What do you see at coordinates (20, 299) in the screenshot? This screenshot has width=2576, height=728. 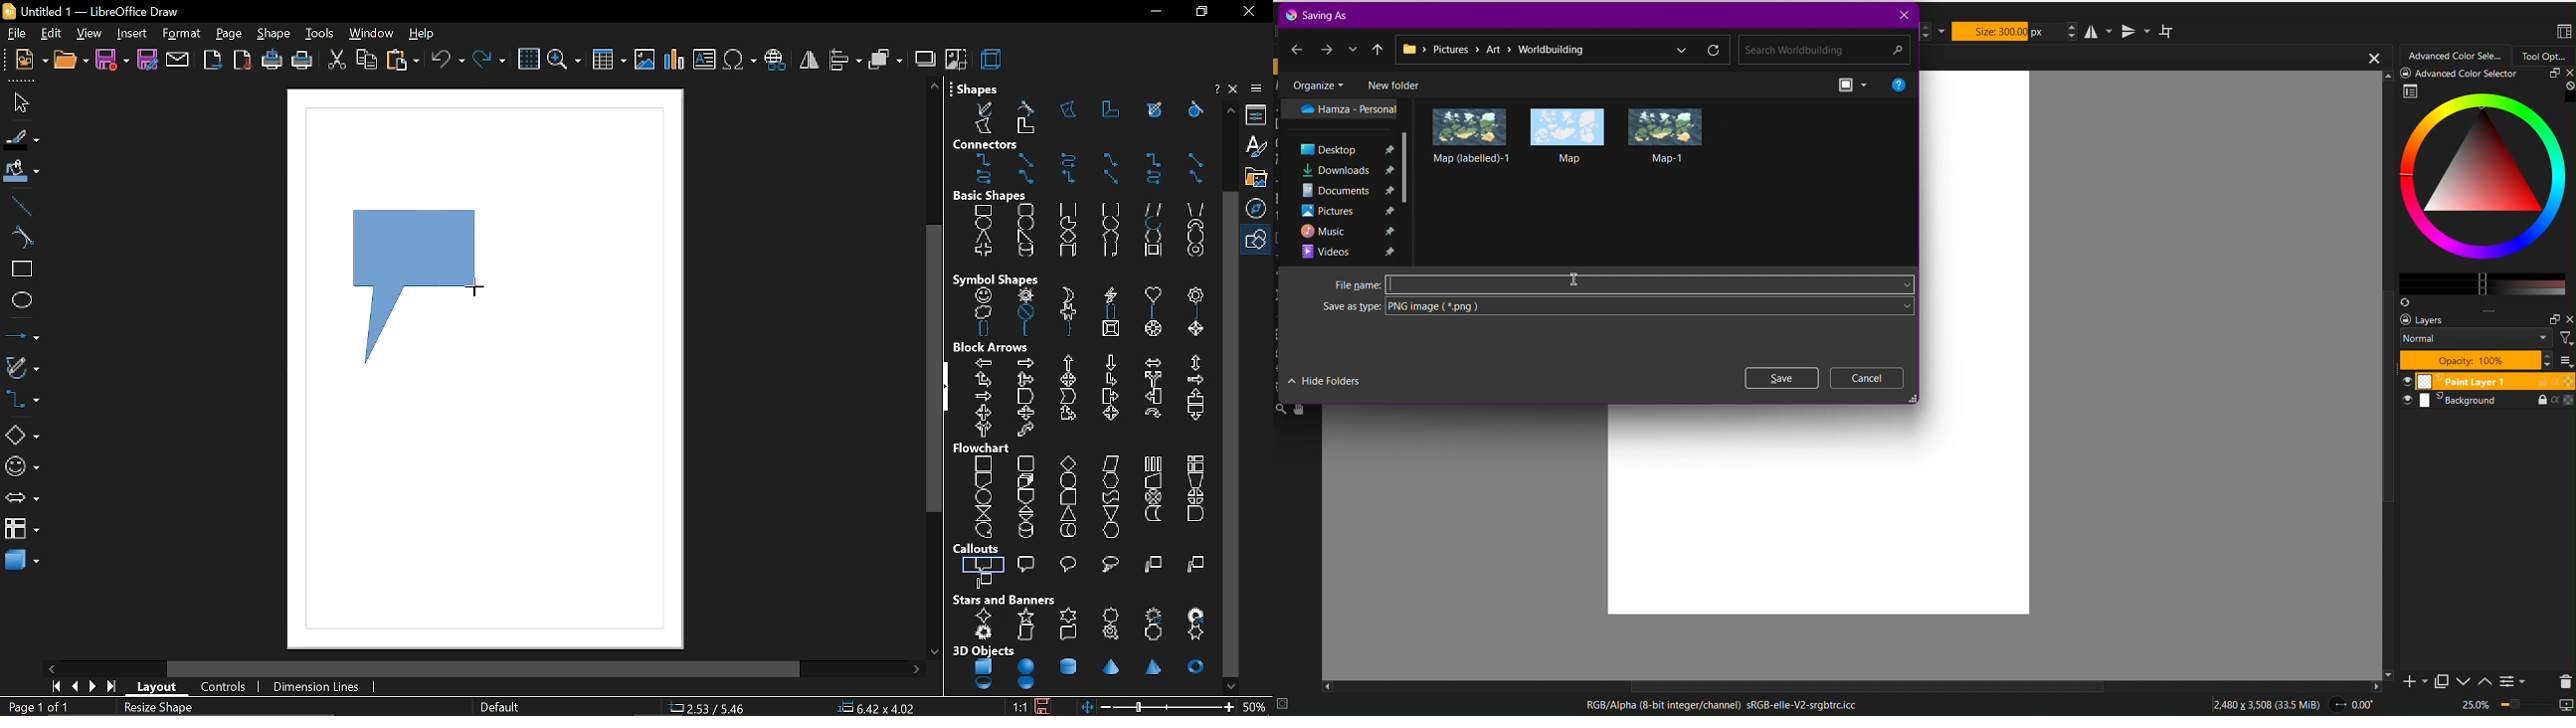 I see `ellipse` at bounding box center [20, 299].